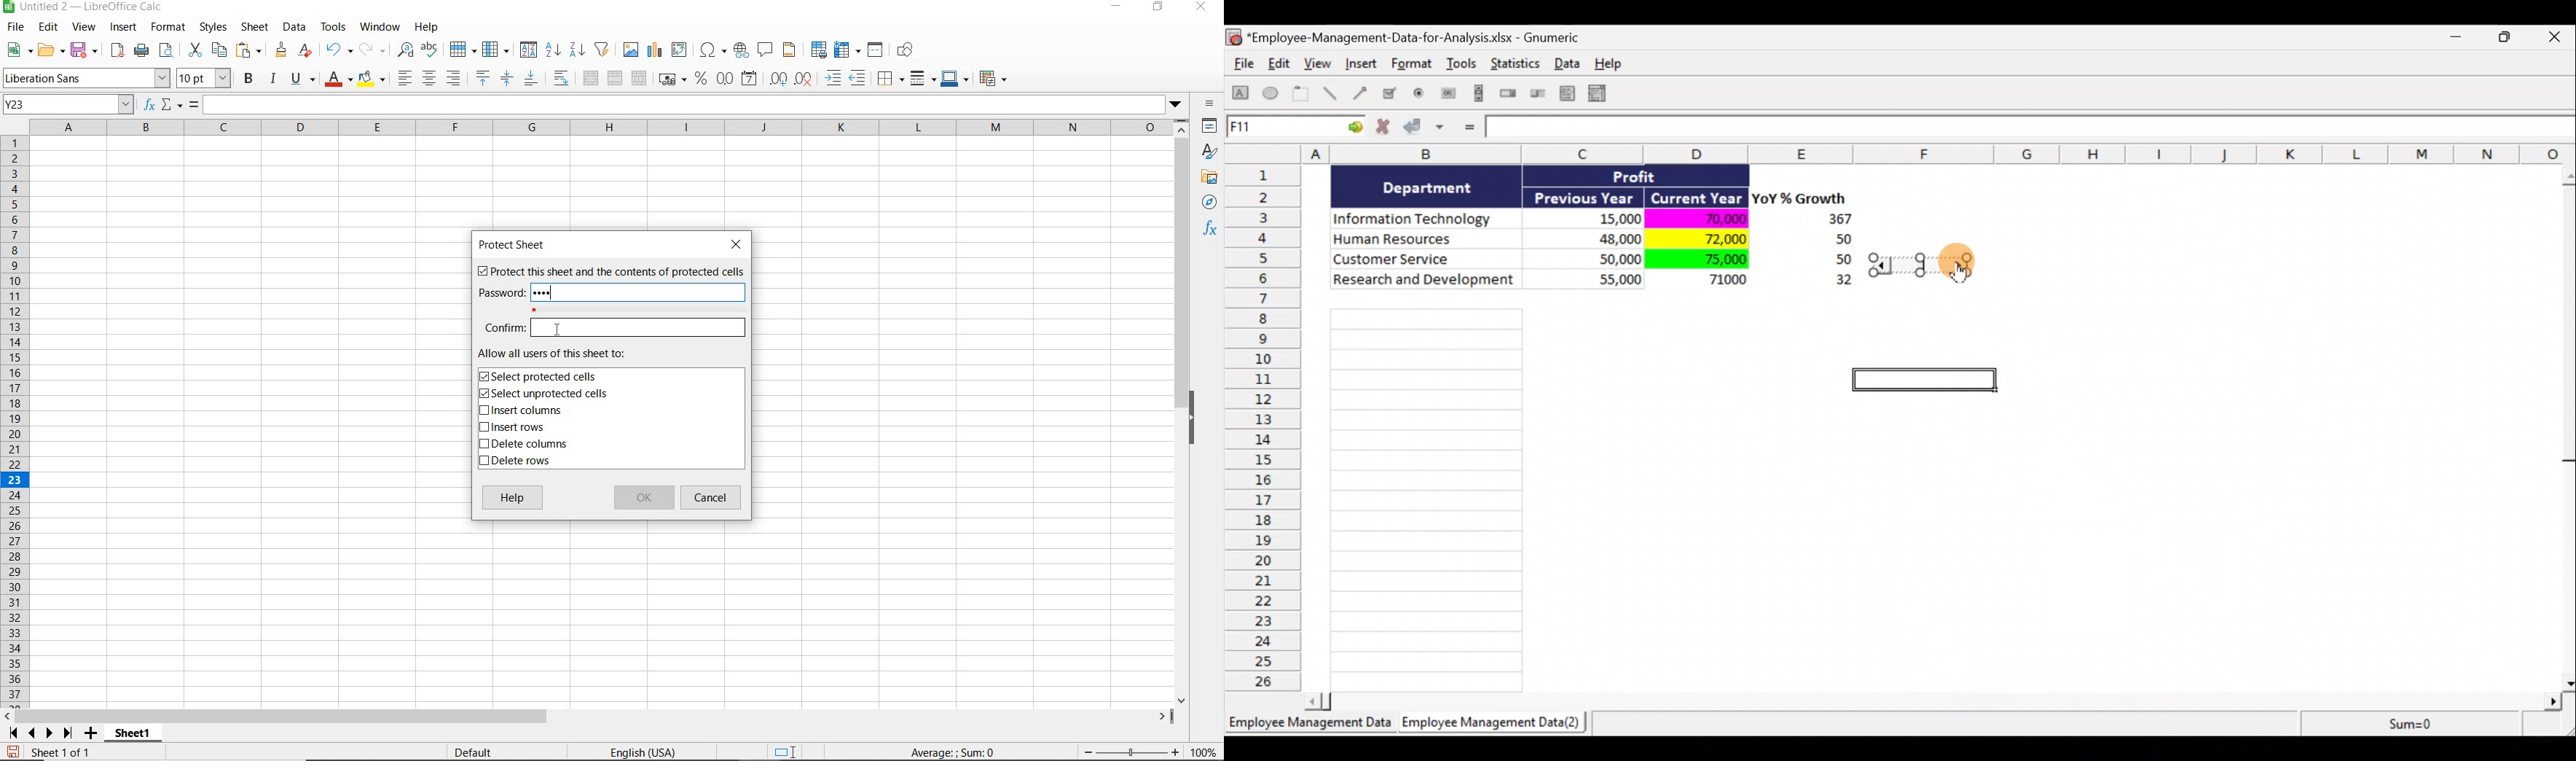 Image resolution: width=2576 pixels, height=784 pixels. What do you see at coordinates (85, 8) in the screenshot?
I see `FILE NAME` at bounding box center [85, 8].